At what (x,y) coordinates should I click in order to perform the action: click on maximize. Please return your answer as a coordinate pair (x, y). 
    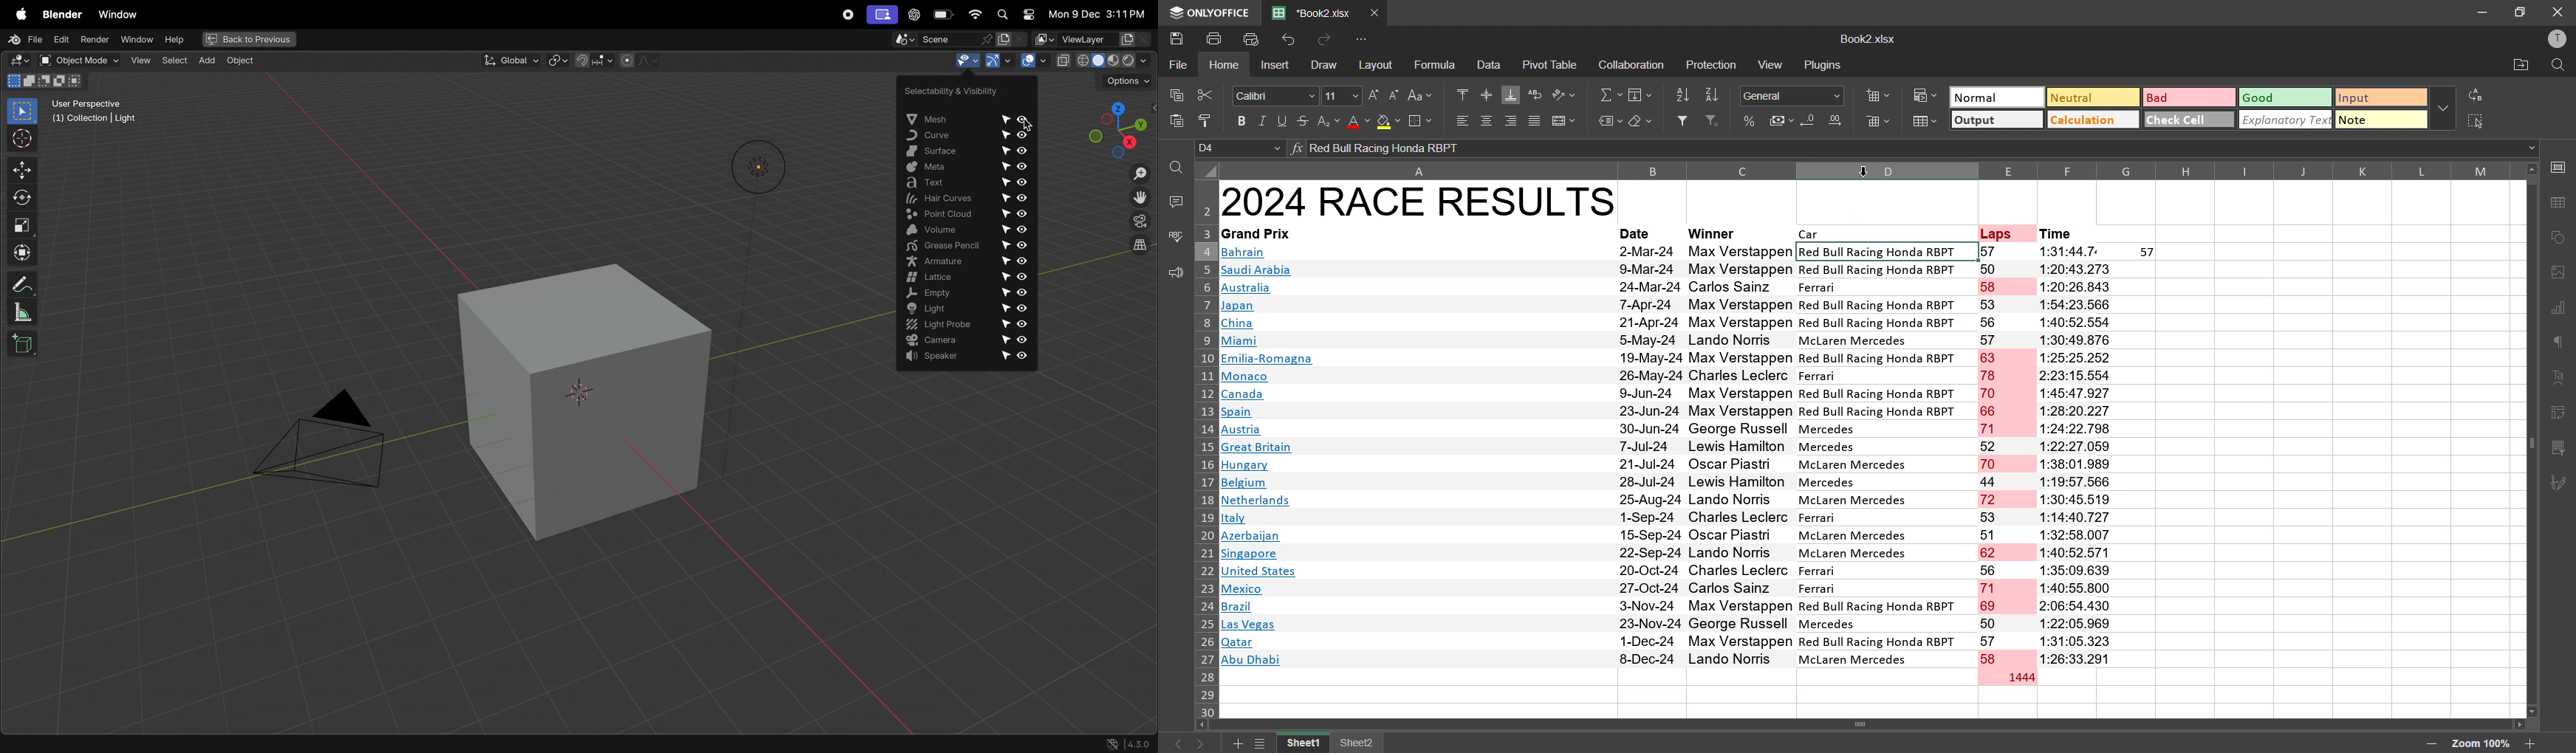
    Looking at the image, I should click on (2521, 11).